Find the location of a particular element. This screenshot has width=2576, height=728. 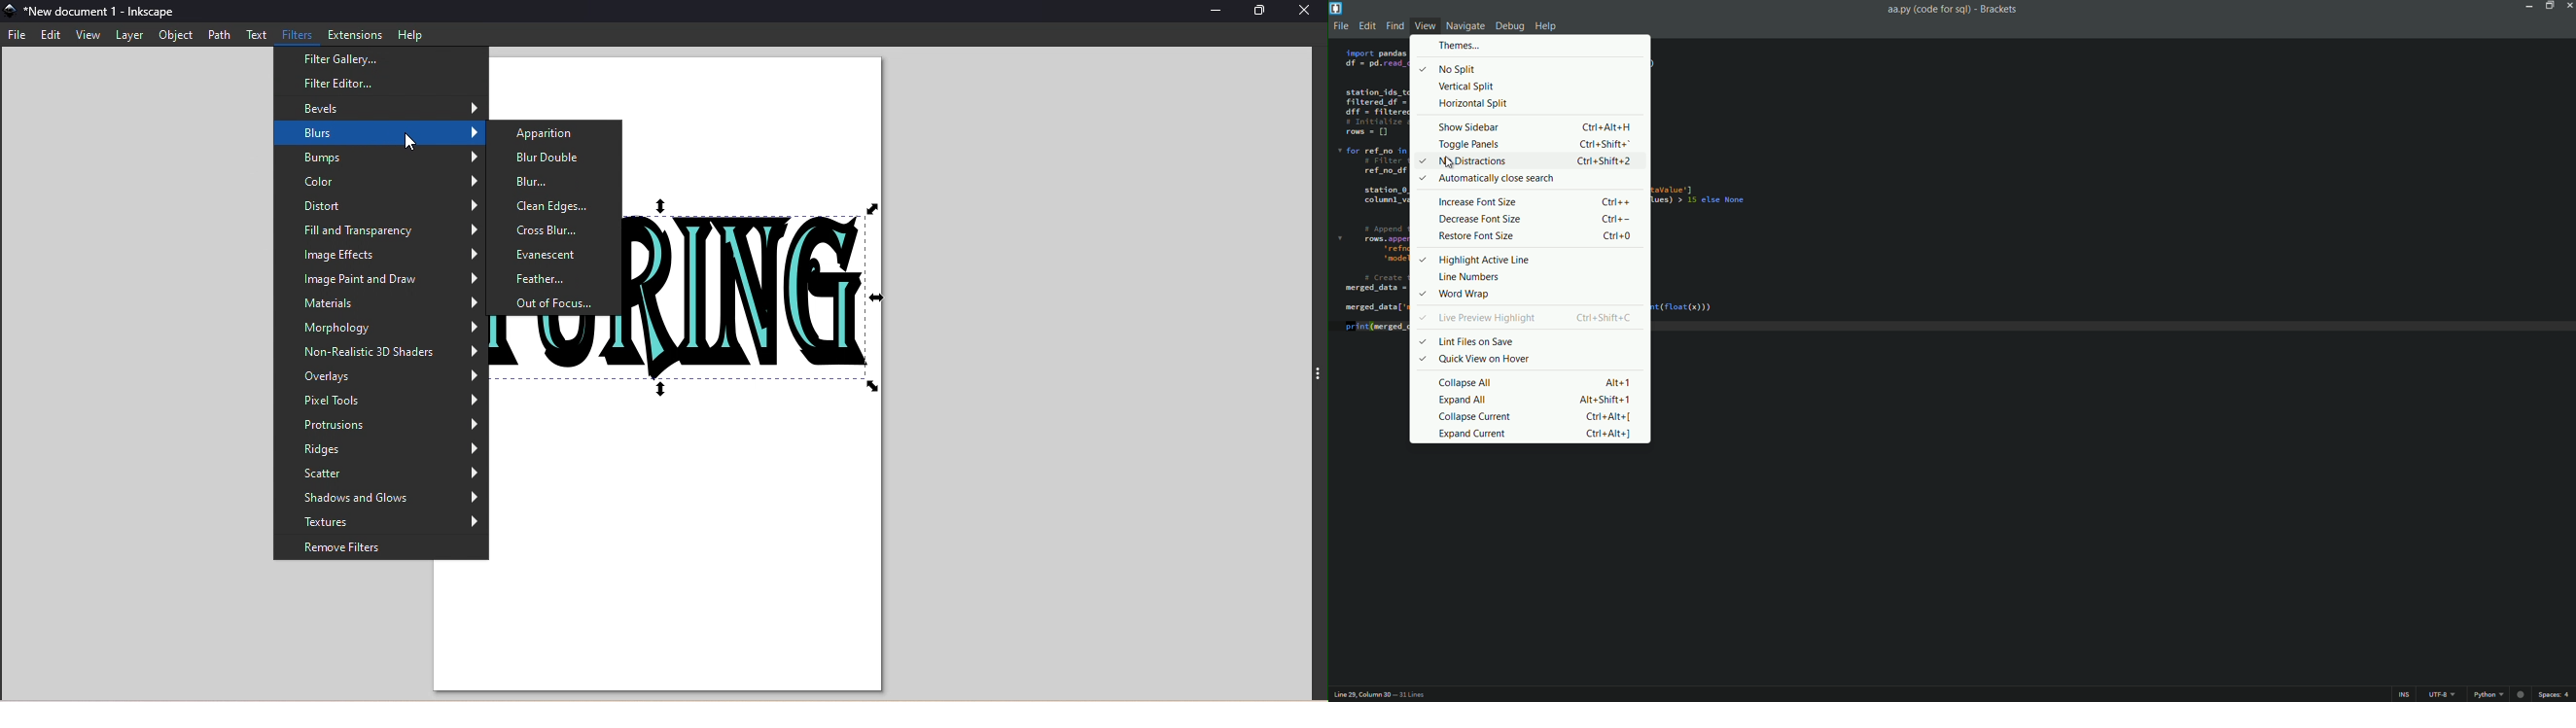

cursor is located at coordinates (411, 141).